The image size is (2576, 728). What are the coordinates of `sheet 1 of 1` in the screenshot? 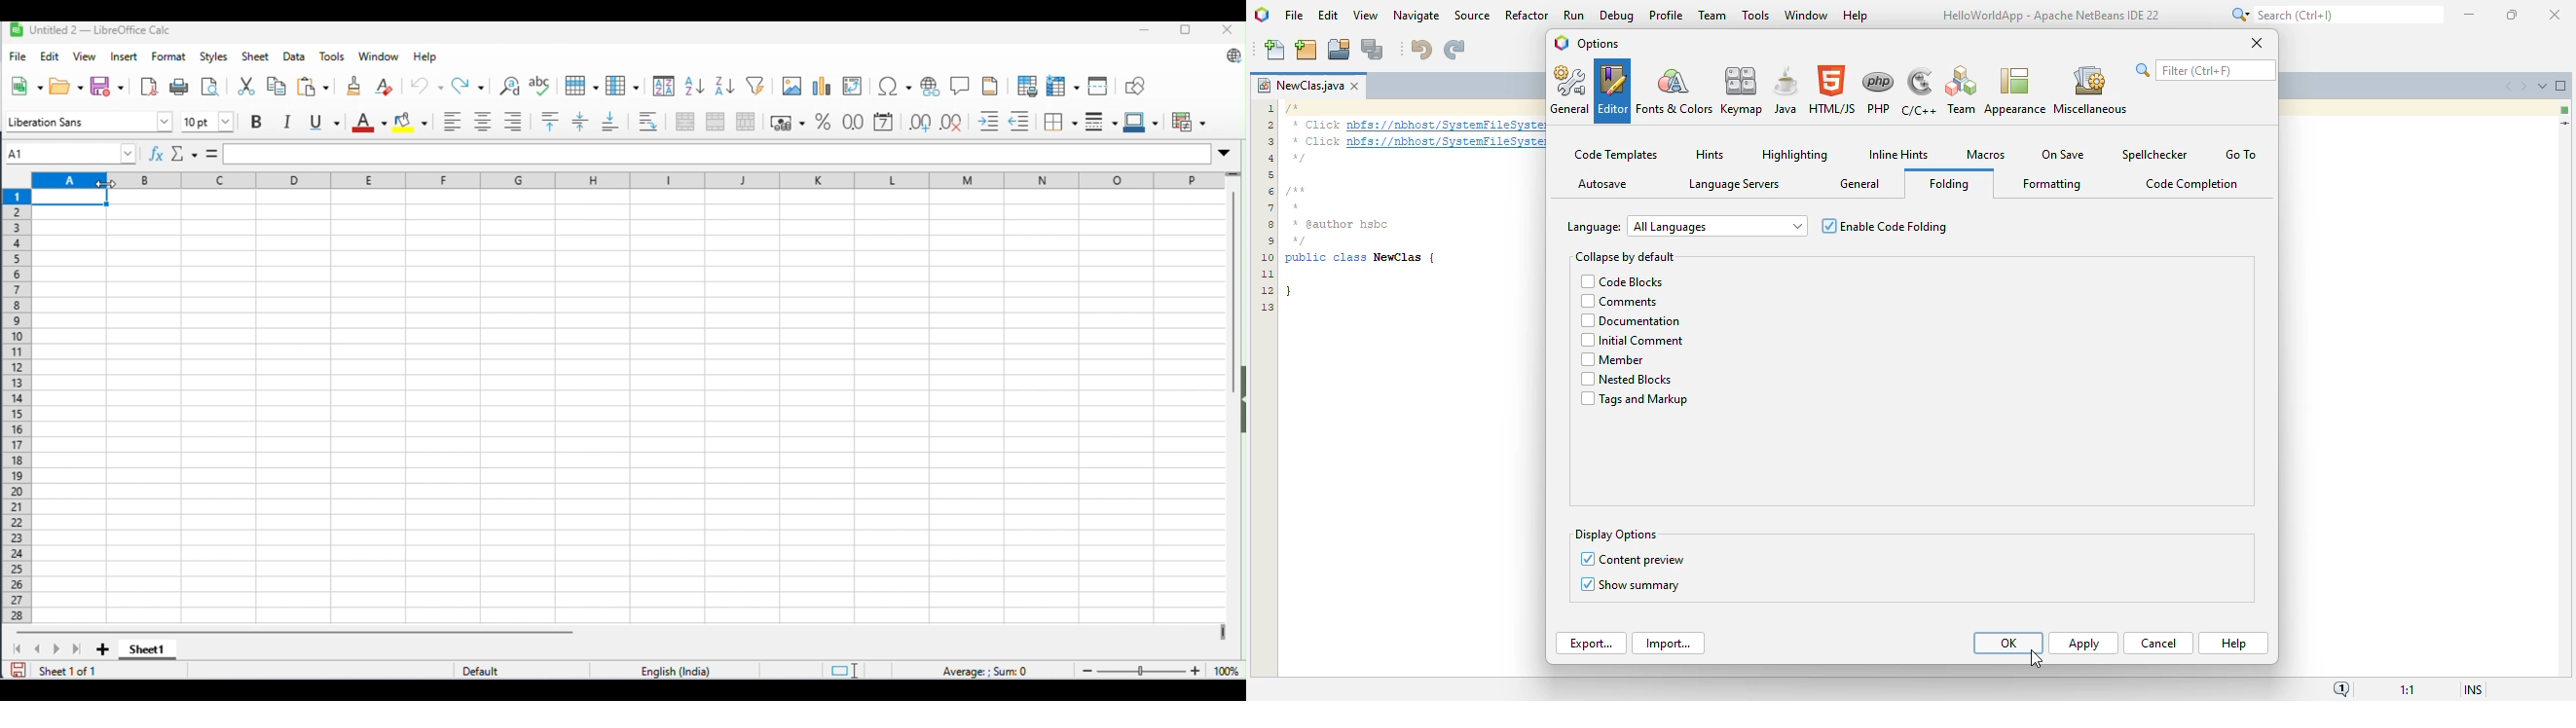 It's located at (67, 670).